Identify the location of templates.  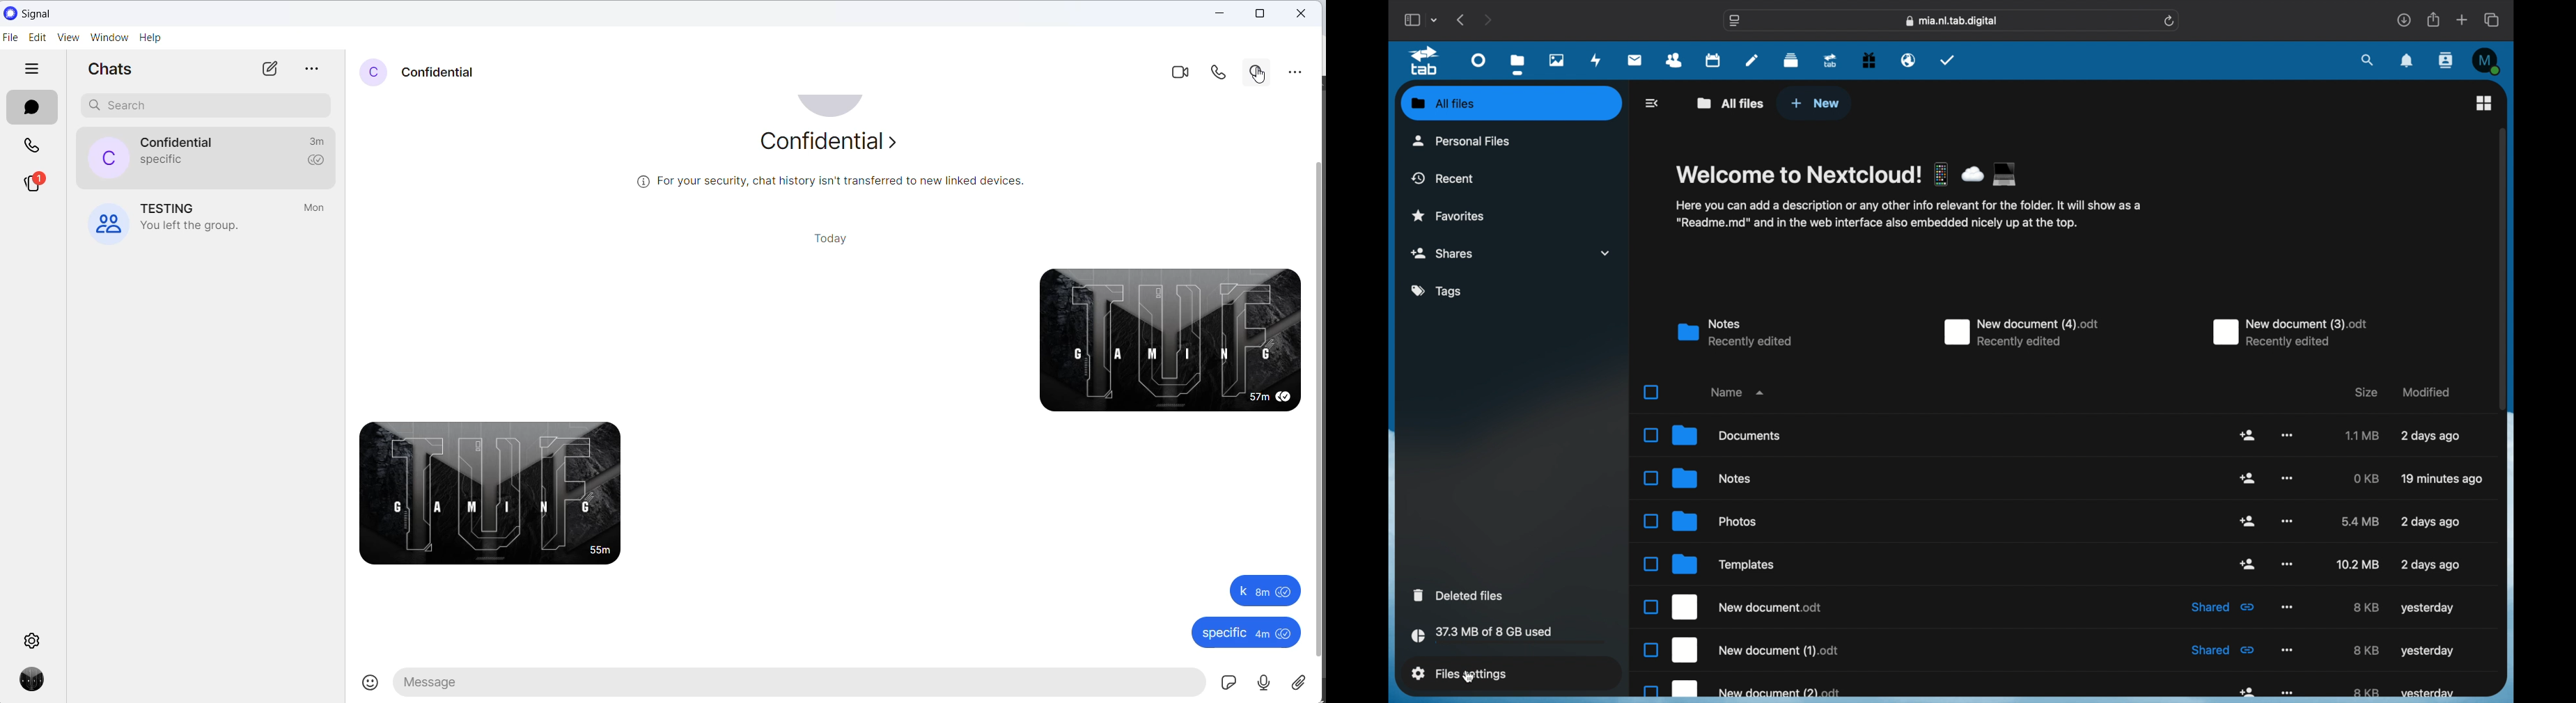
(1709, 564).